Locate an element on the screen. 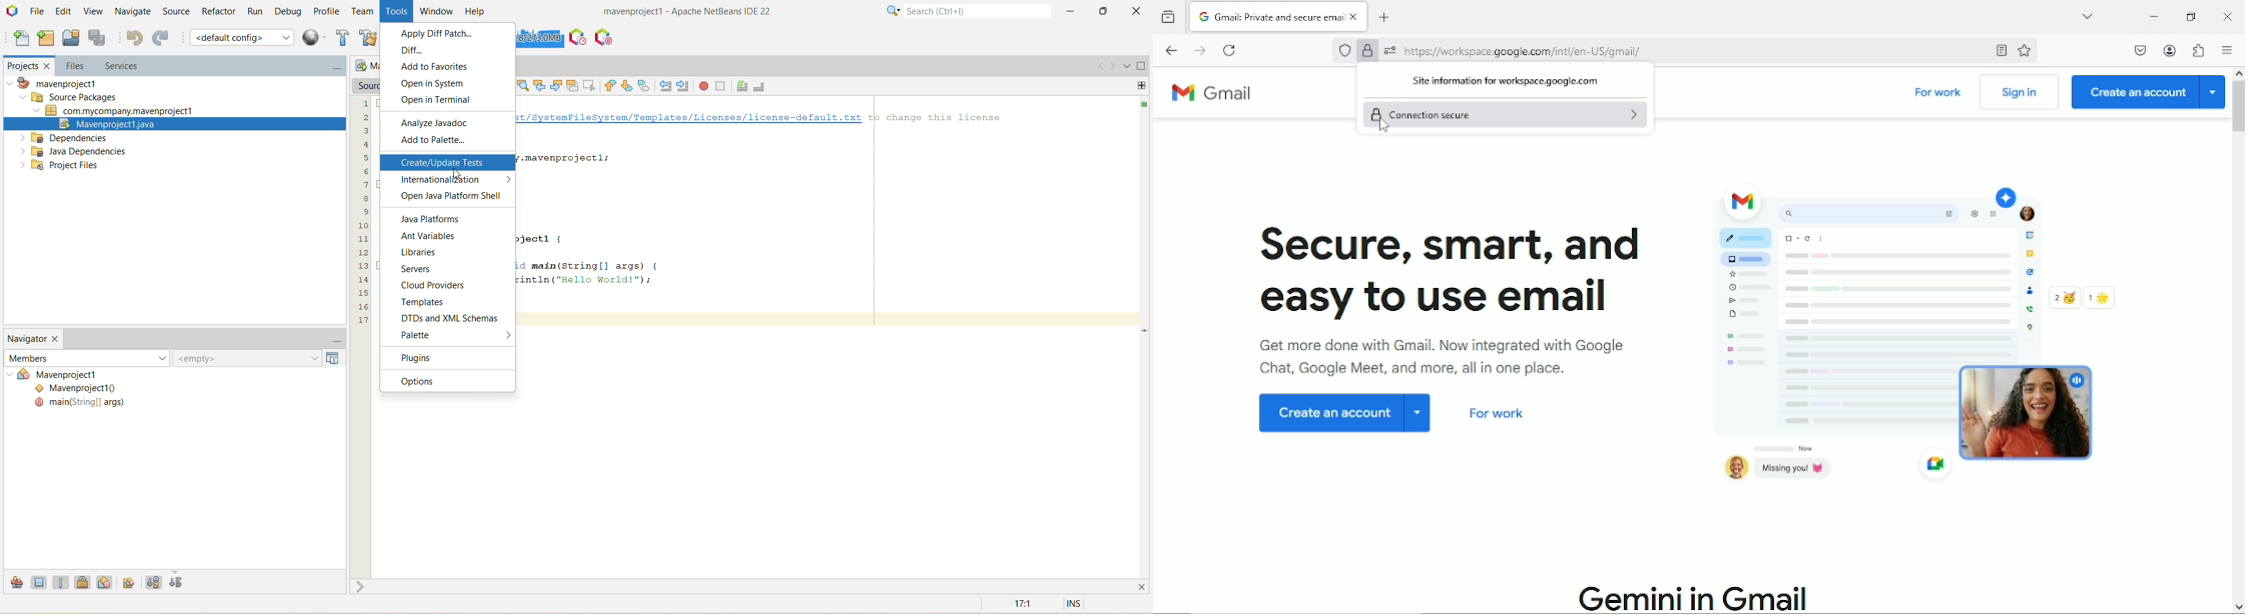  Secure, smart and easy to use email is located at coordinates (1454, 269).